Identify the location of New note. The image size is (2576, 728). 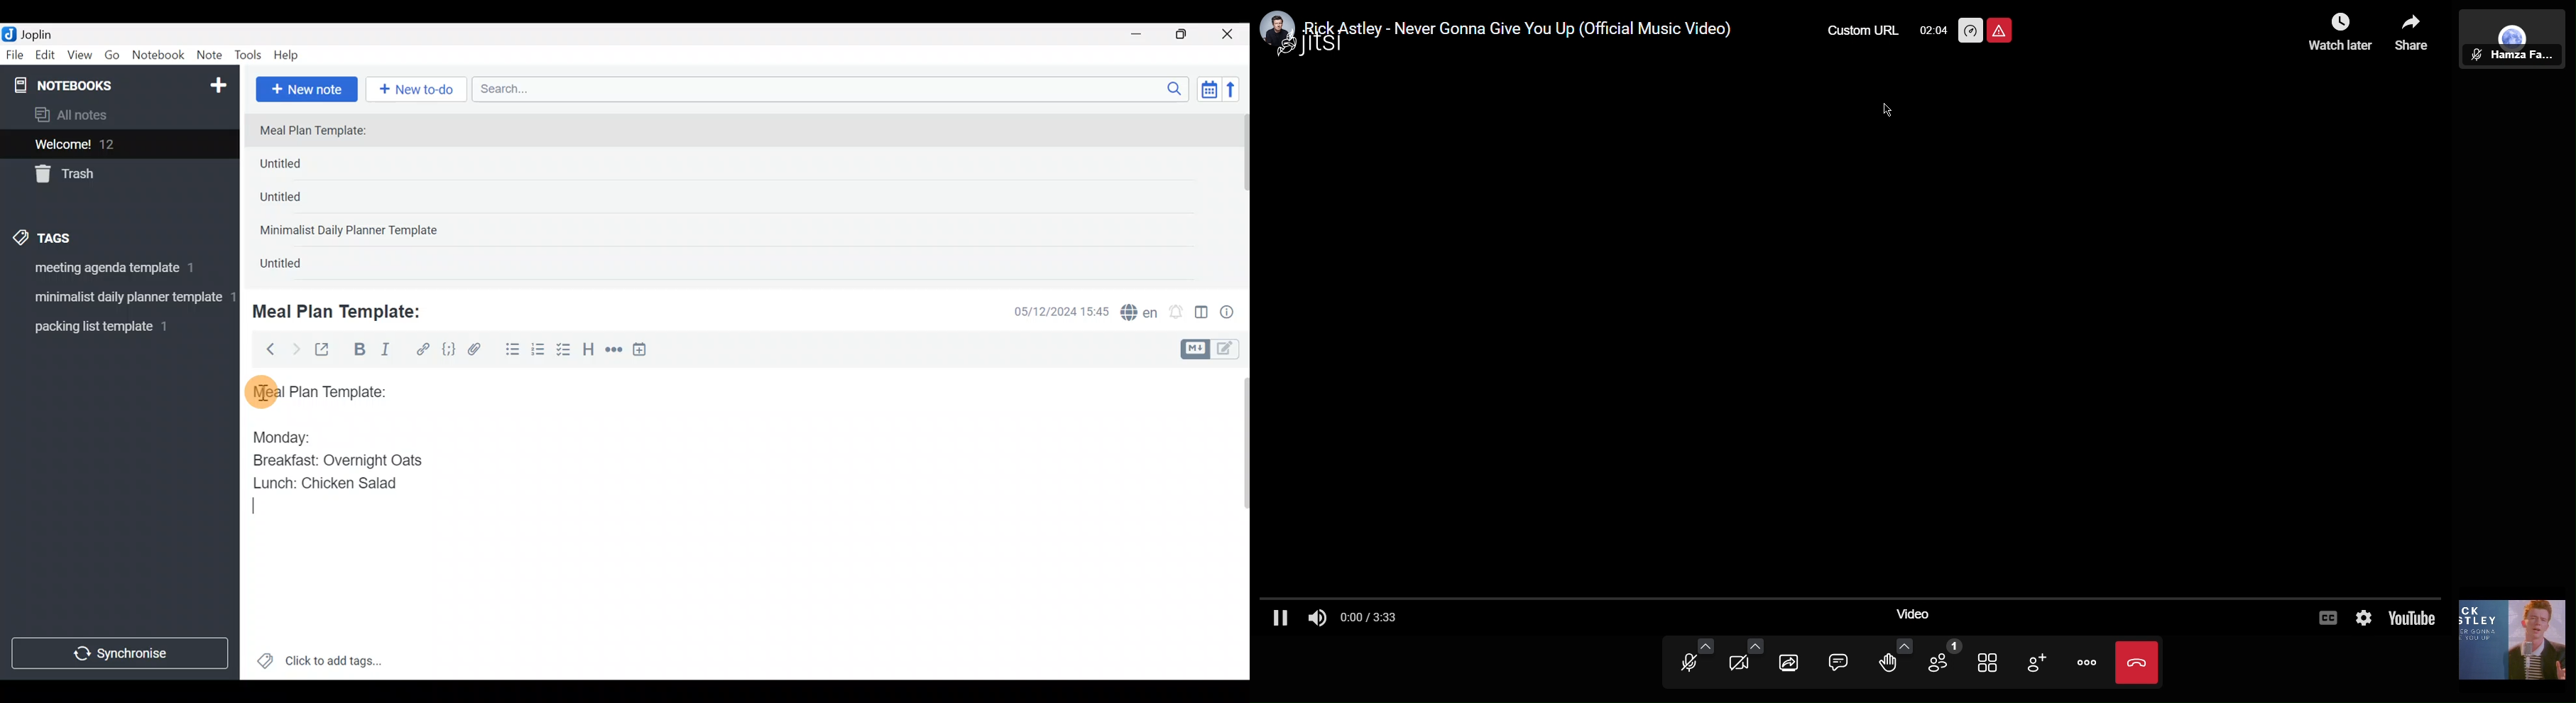
(305, 88).